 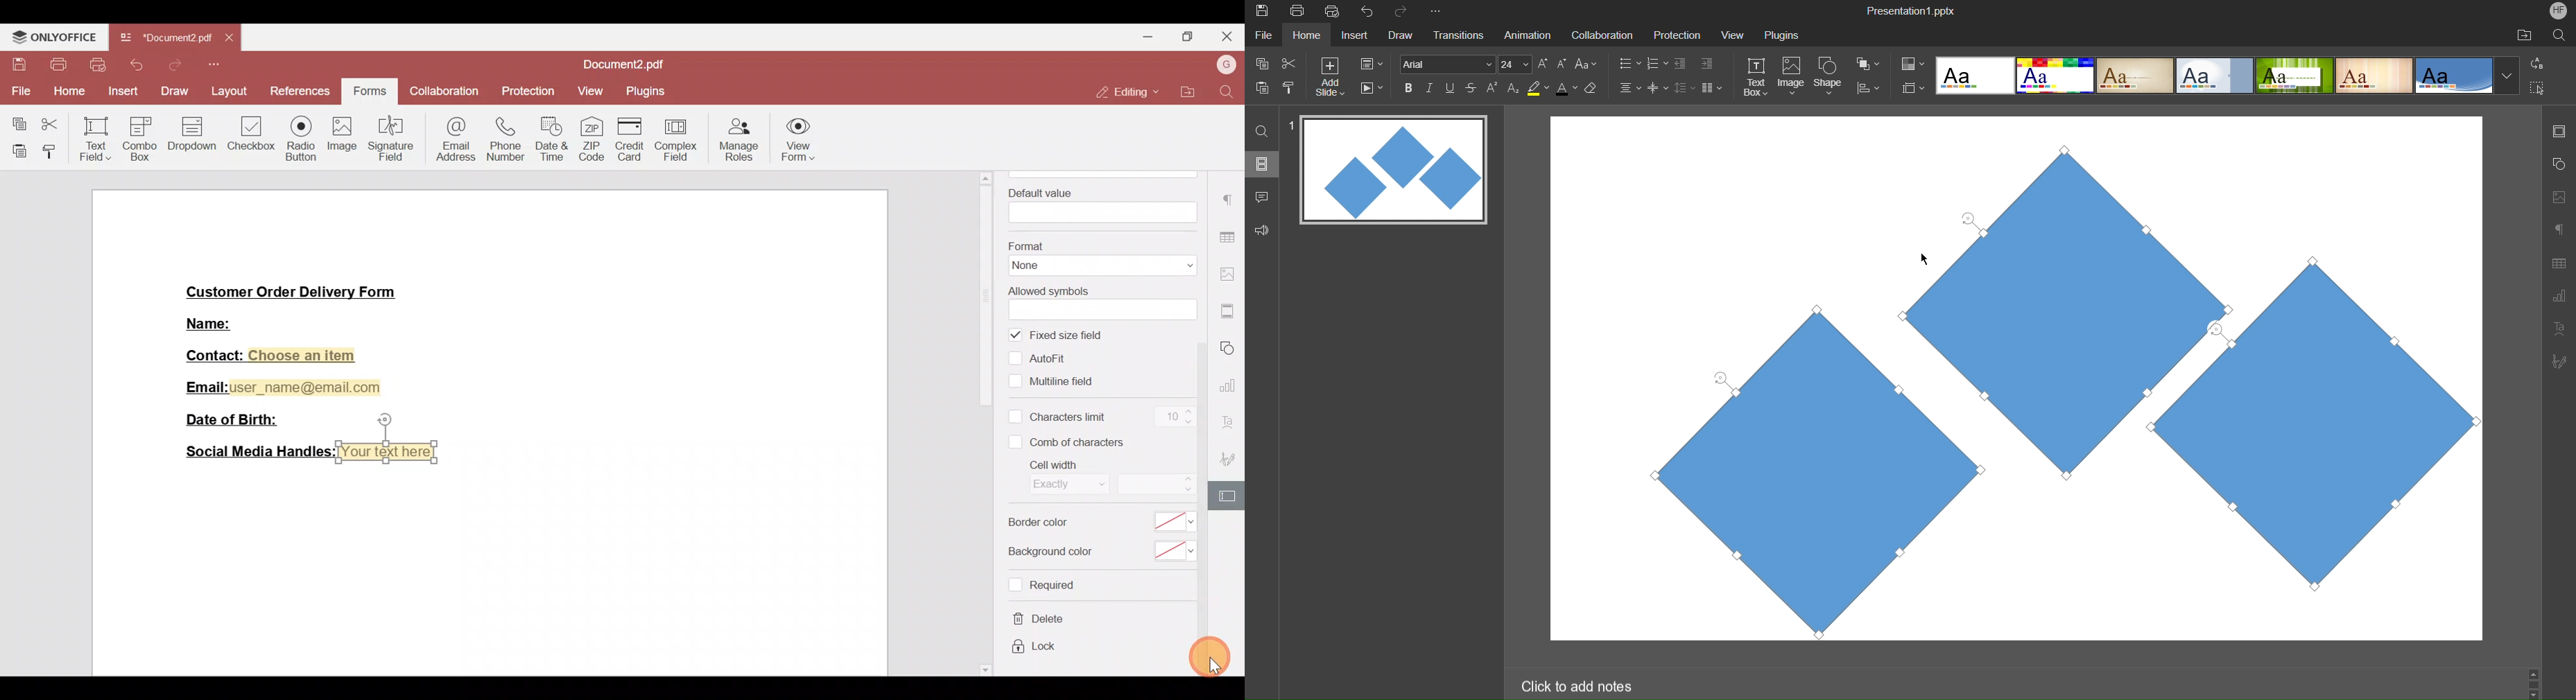 What do you see at coordinates (2524, 35) in the screenshot?
I see `open file location` at bounding box center [2524, 35].